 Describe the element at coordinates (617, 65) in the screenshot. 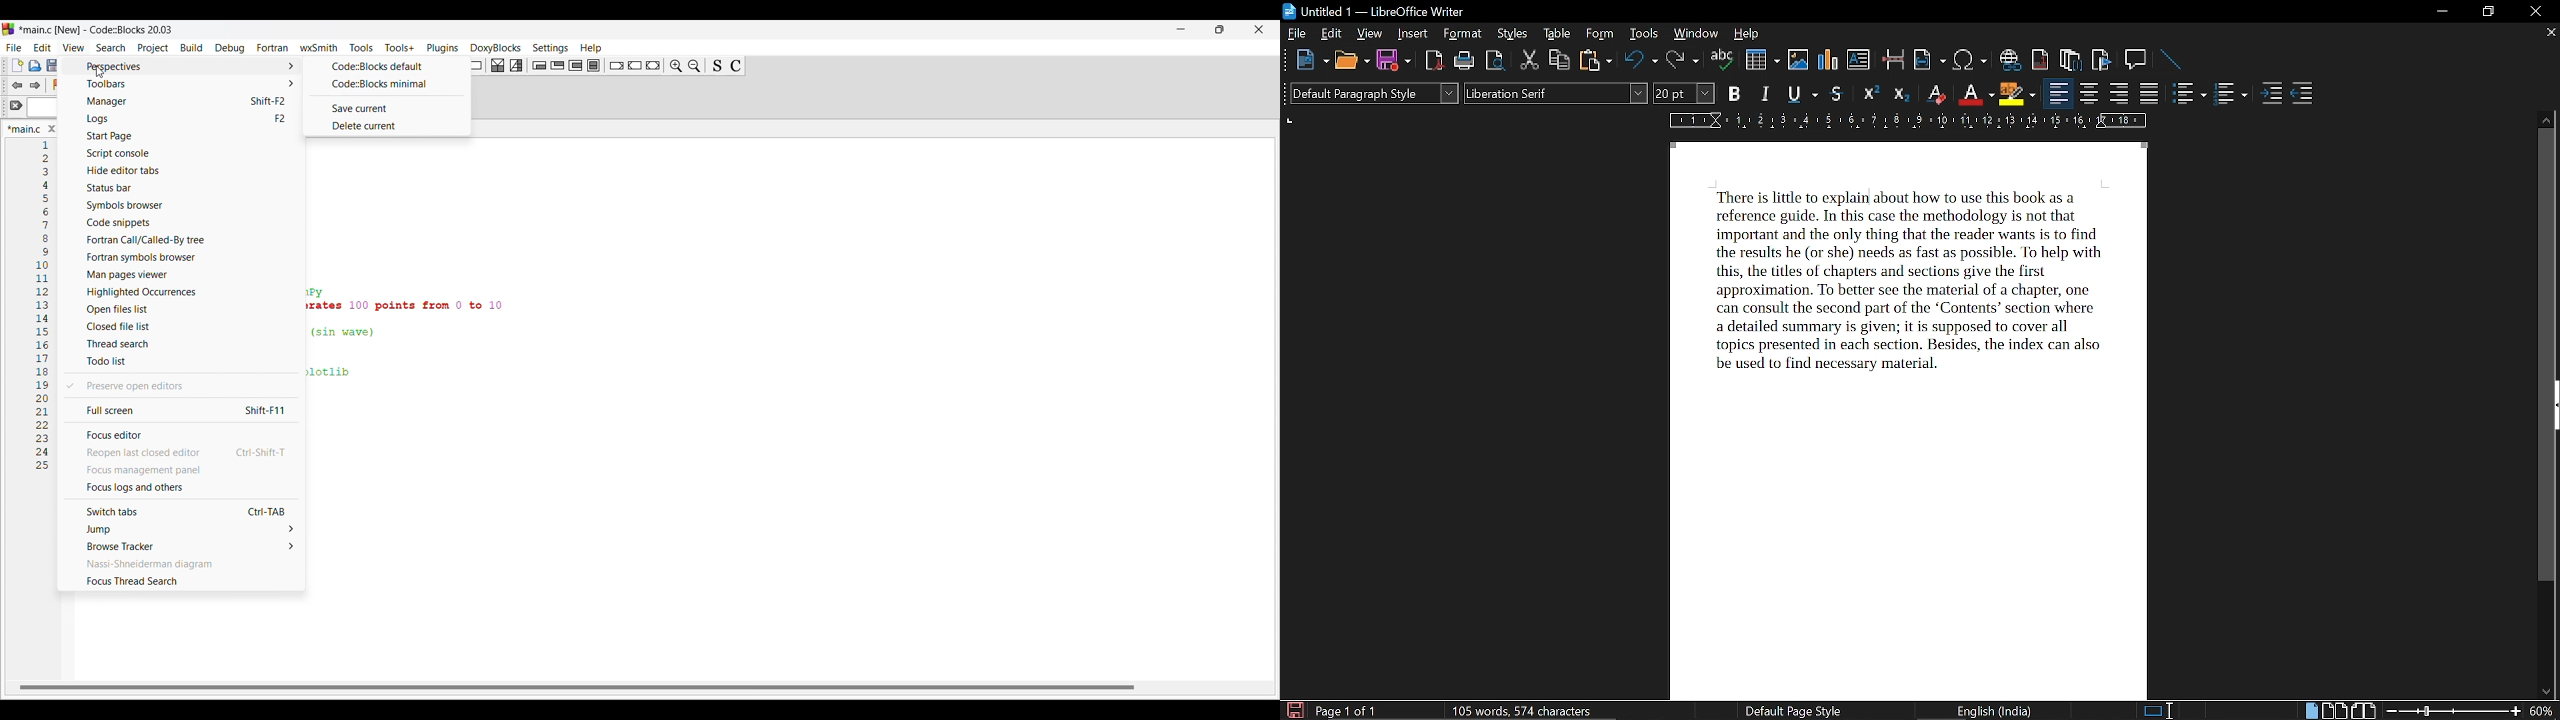

I see `Break instruction` at that location.